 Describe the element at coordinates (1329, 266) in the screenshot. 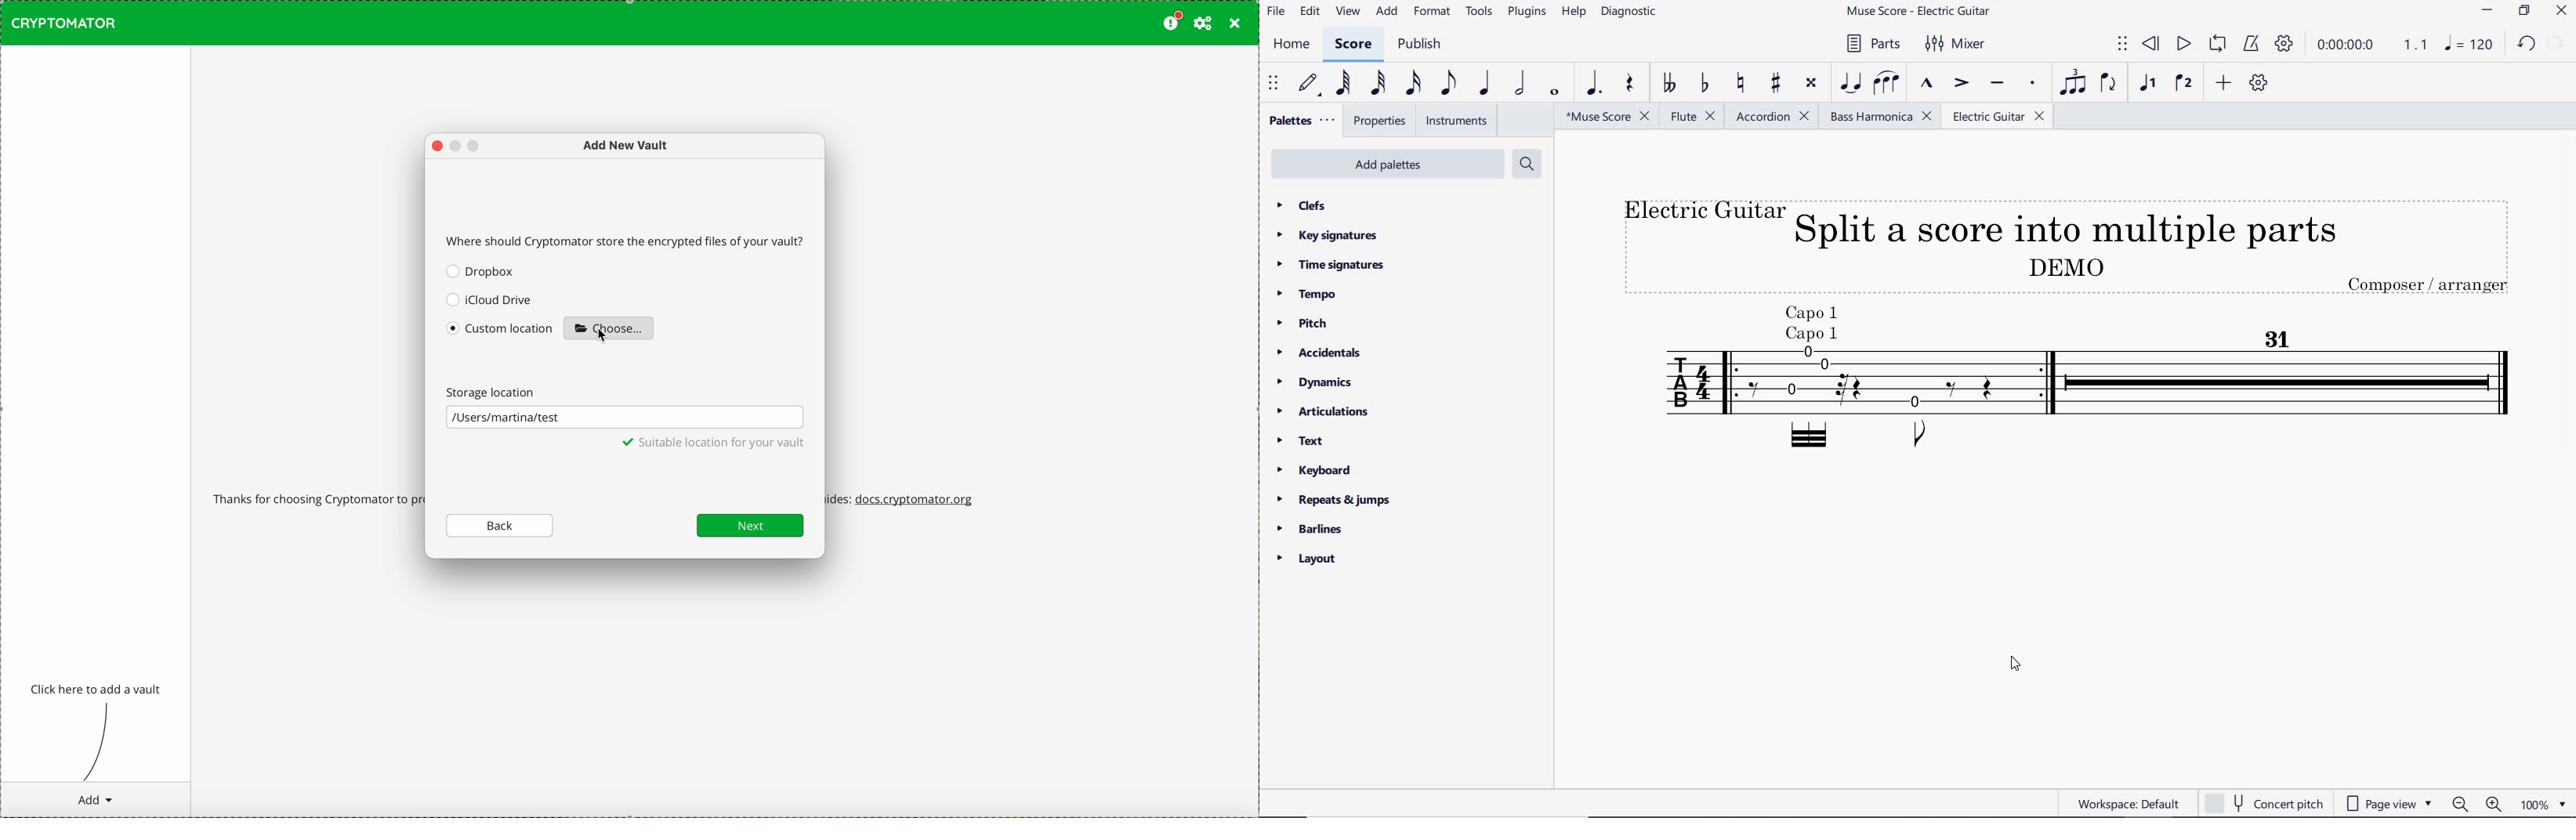

I see `time signatures` at that location.